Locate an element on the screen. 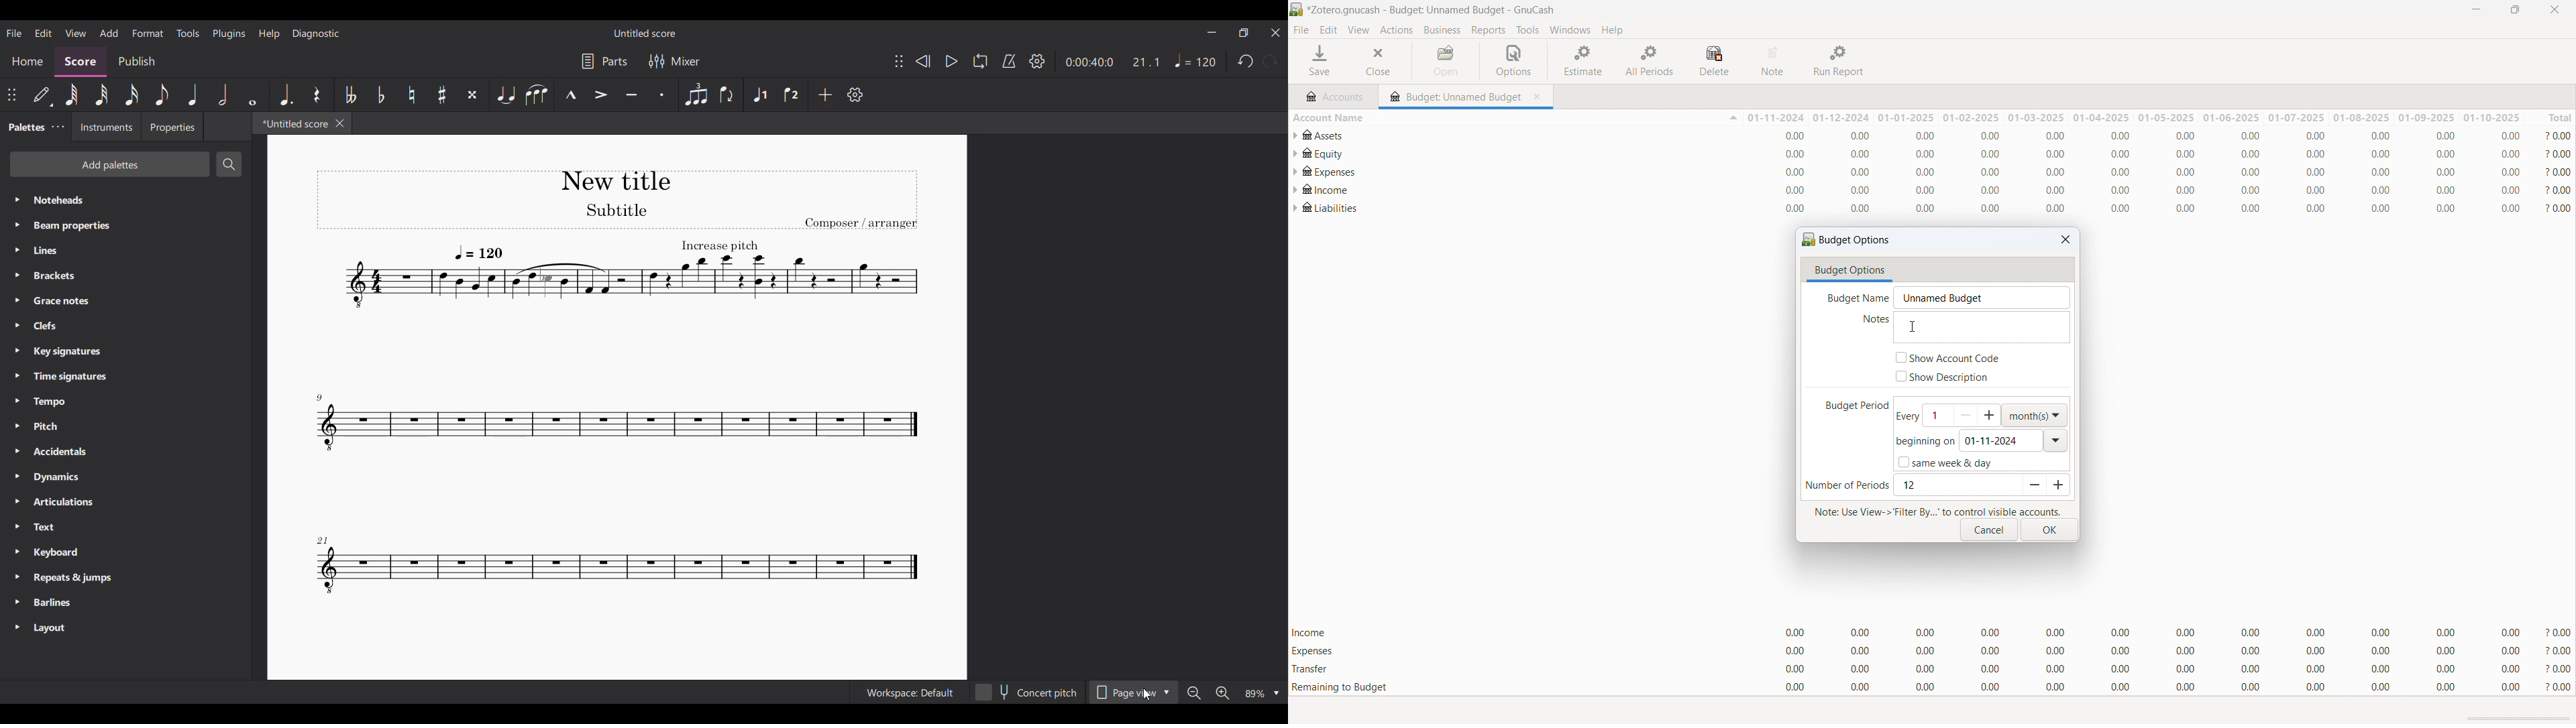  remaining to budget total is located at coordinates (1932, 688).